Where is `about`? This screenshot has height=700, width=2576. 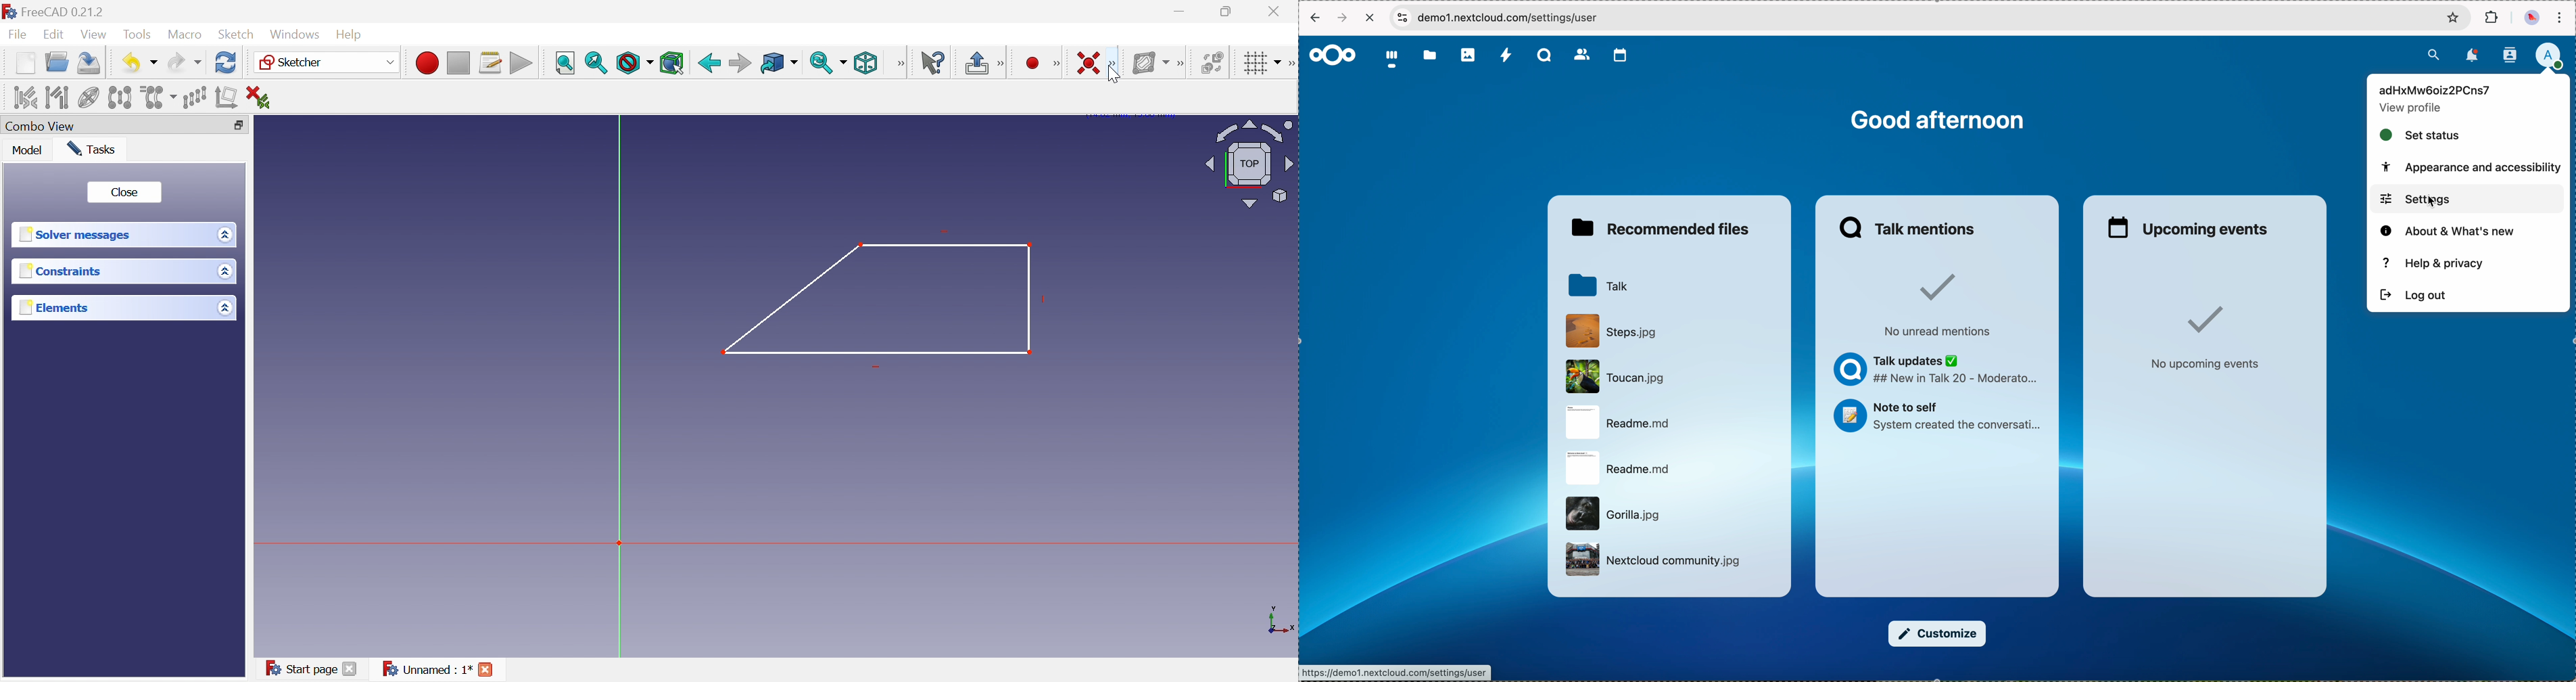 about is located at coordinates (2447, 231).